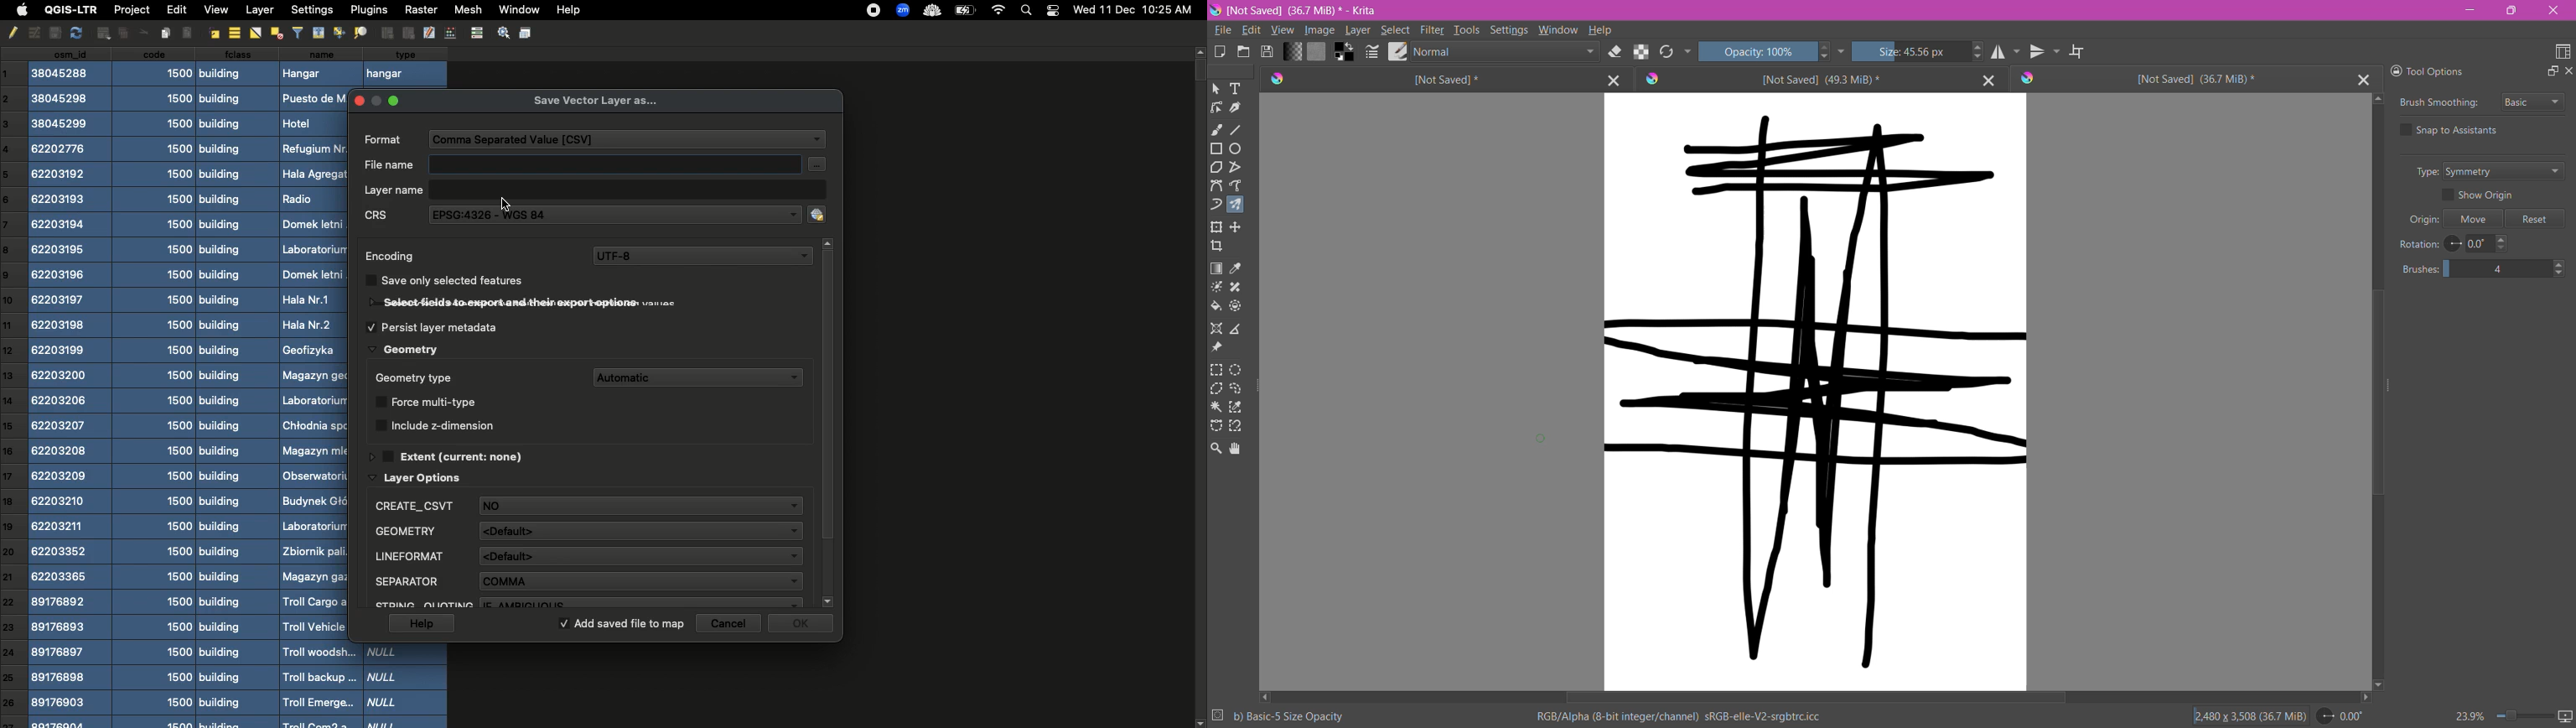 The width and height of the screenshot is (2576, 728). Describe the element at coordinates (1237, 306) in the screenshot. I see `Enclose and Fill Tool` at that location.